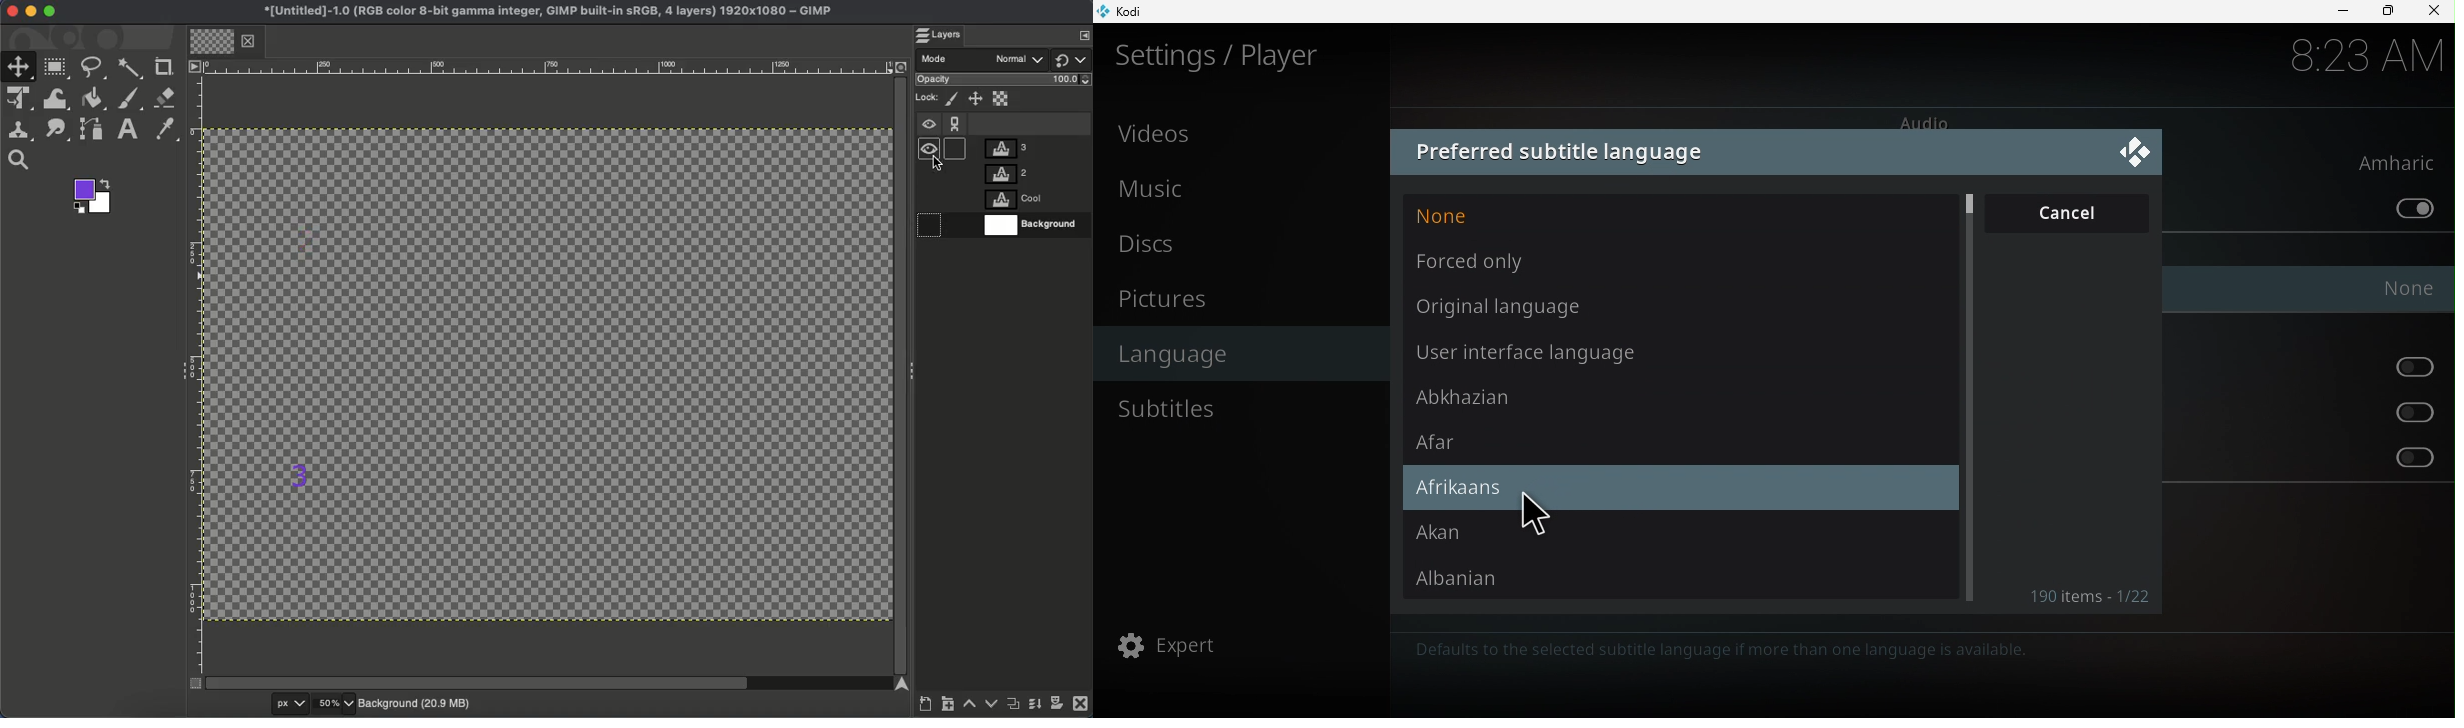 The width and height of the screenshot is (2464, 728). Describe the element at coordinates (1233, 410) in the screenshot. I see `Subtitles` at that location.